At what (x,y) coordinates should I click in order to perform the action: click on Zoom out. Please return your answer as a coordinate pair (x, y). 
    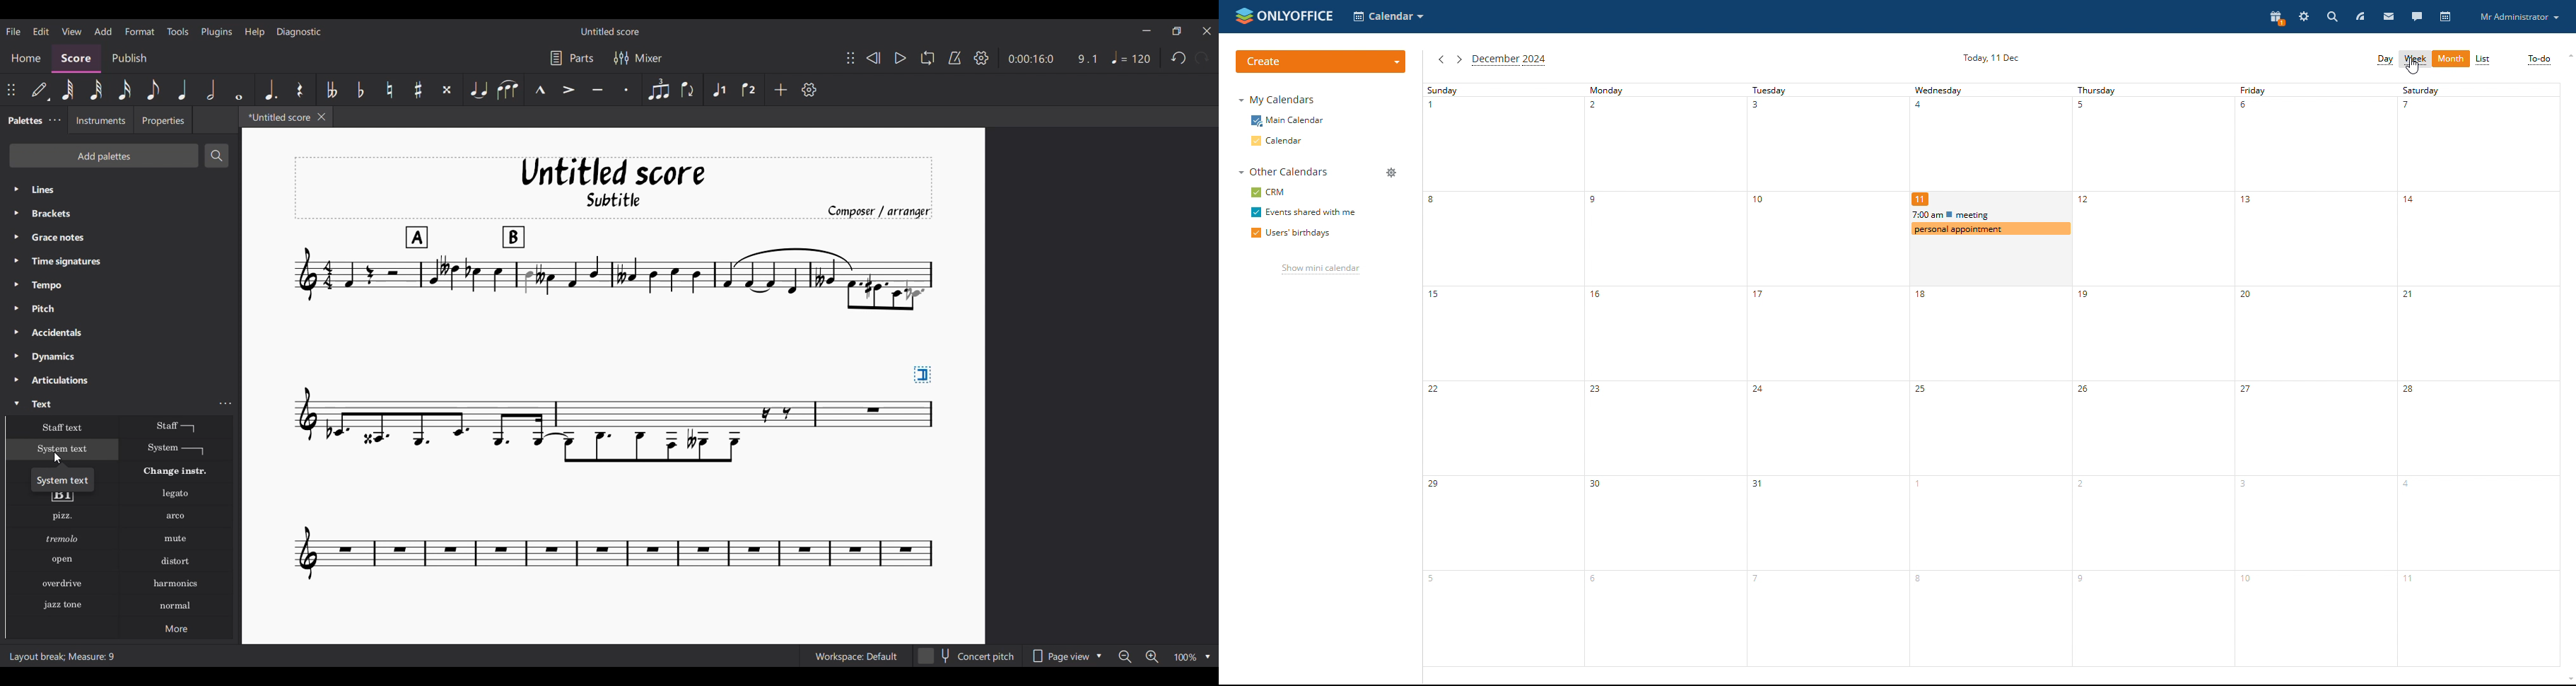
    Looking at the image, I should click on (1126, 656).